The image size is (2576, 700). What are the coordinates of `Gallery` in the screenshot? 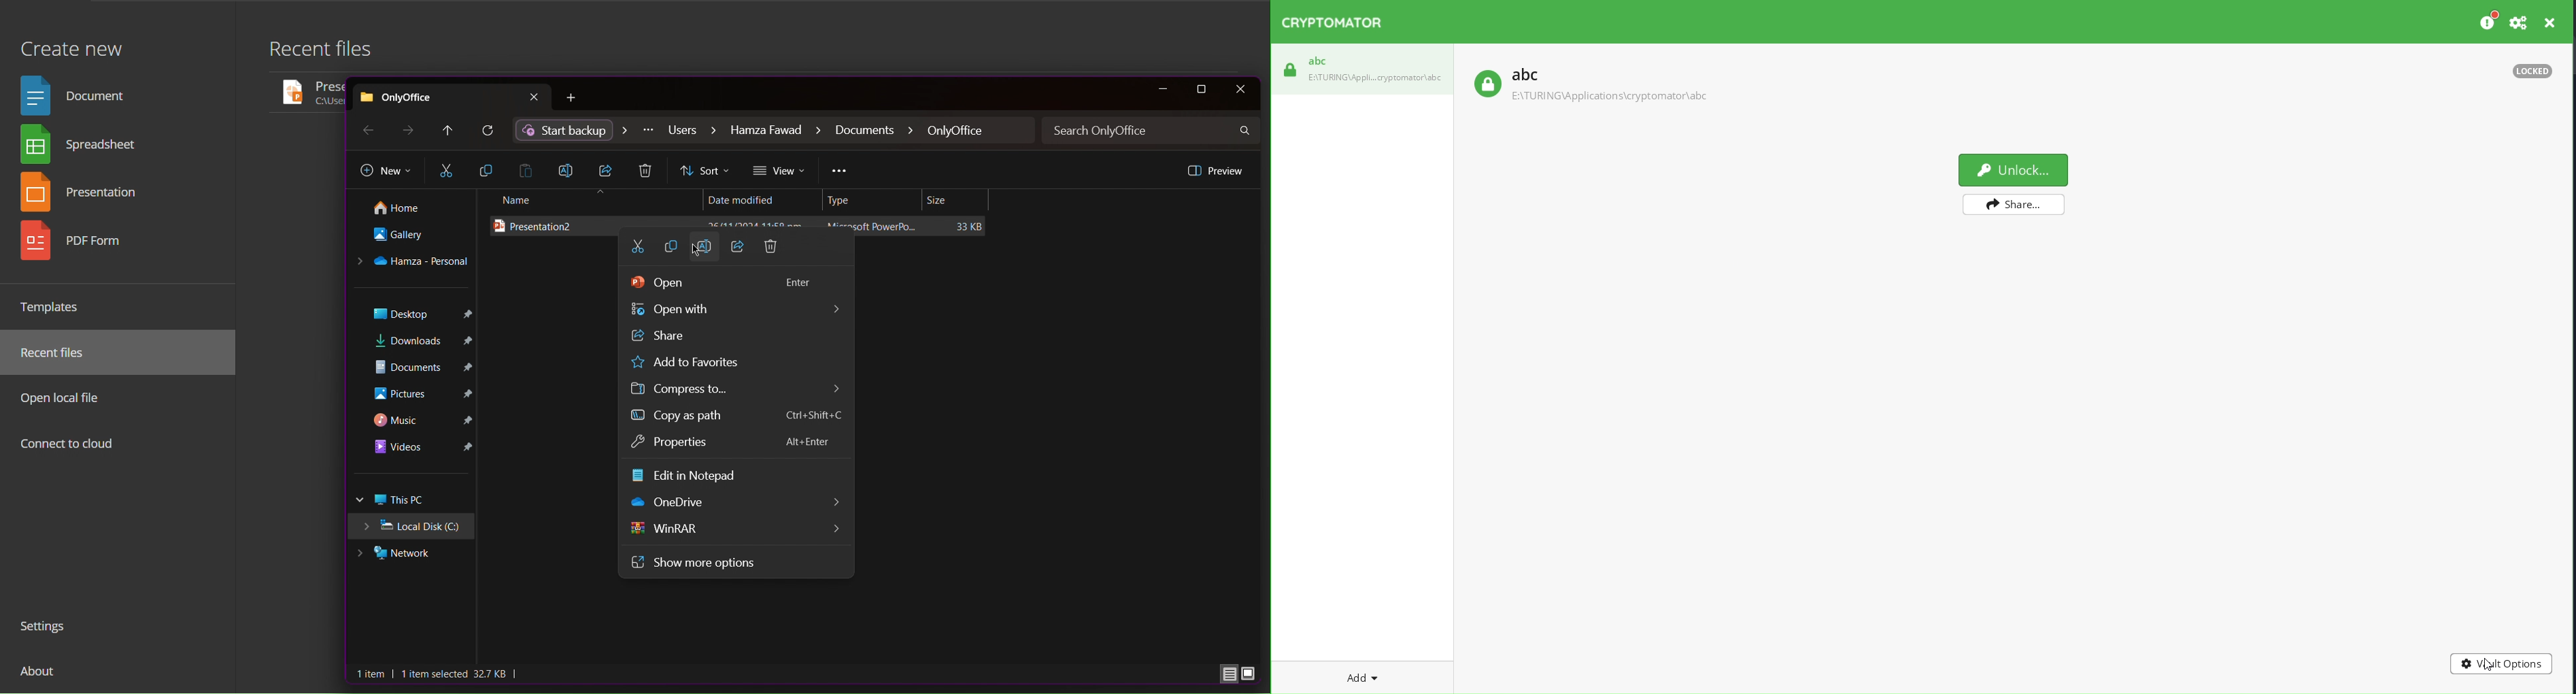 It's located at (410, 238).